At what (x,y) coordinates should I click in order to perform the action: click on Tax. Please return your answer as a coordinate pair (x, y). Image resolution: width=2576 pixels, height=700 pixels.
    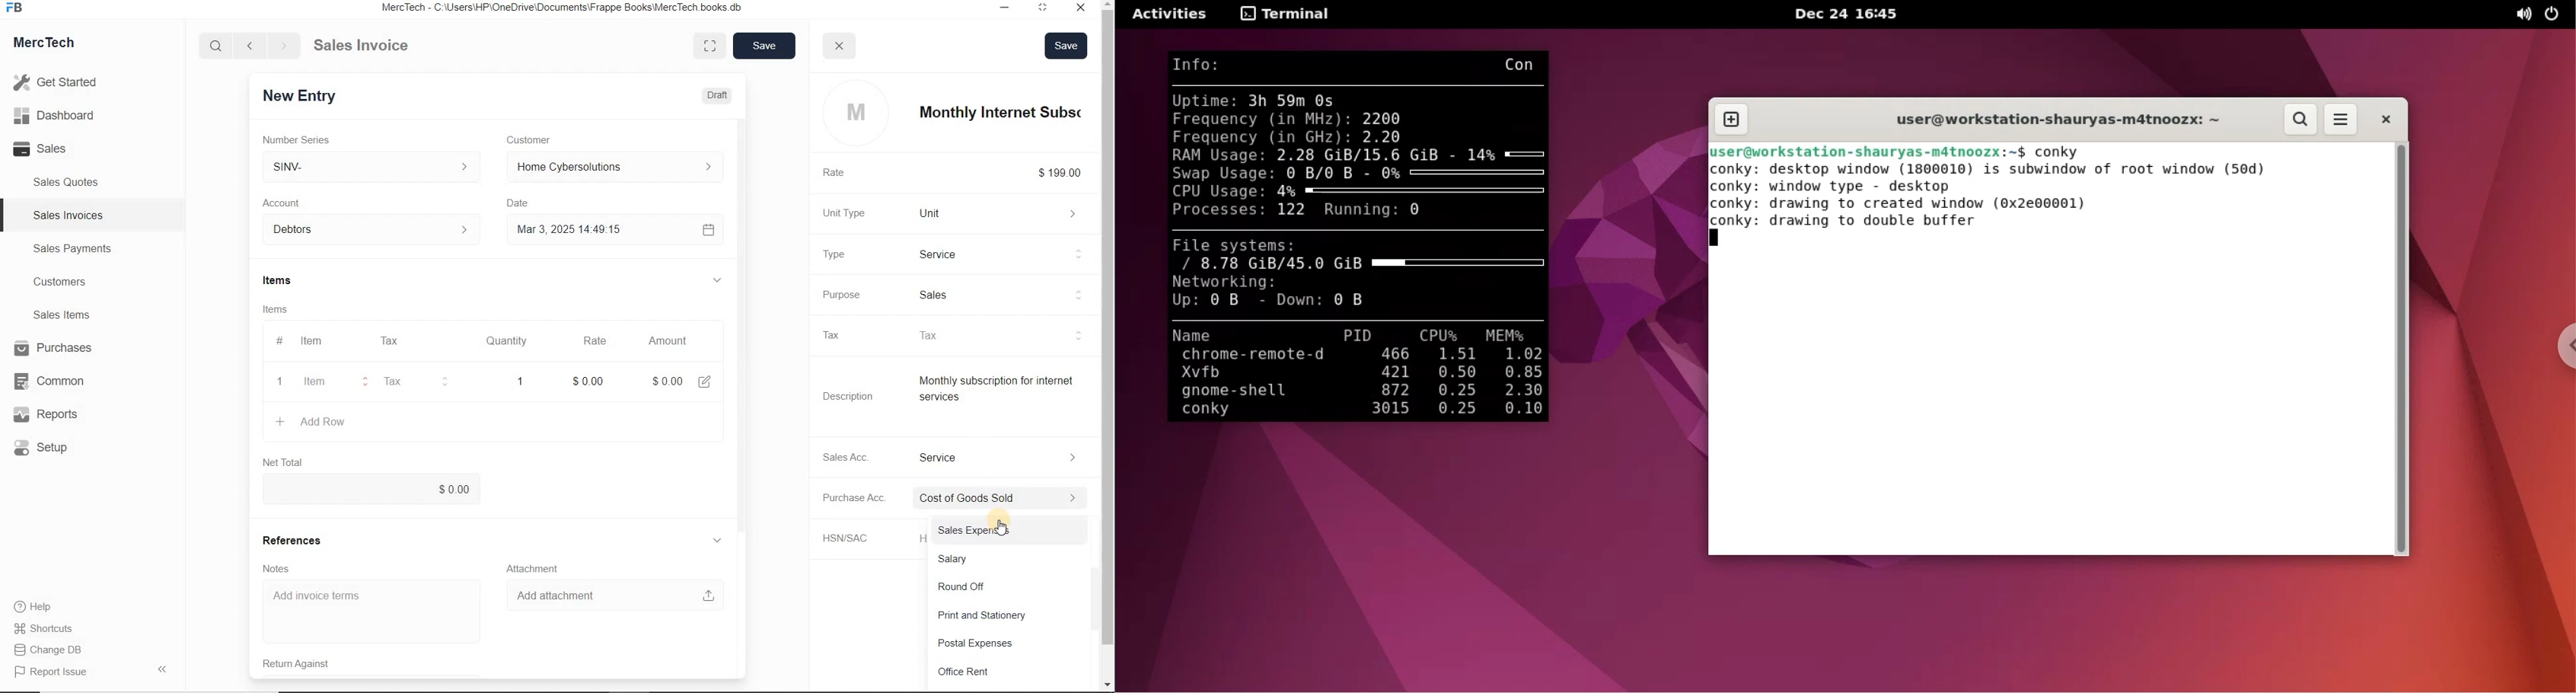
    Looking at the image, I should click on (396, 341).